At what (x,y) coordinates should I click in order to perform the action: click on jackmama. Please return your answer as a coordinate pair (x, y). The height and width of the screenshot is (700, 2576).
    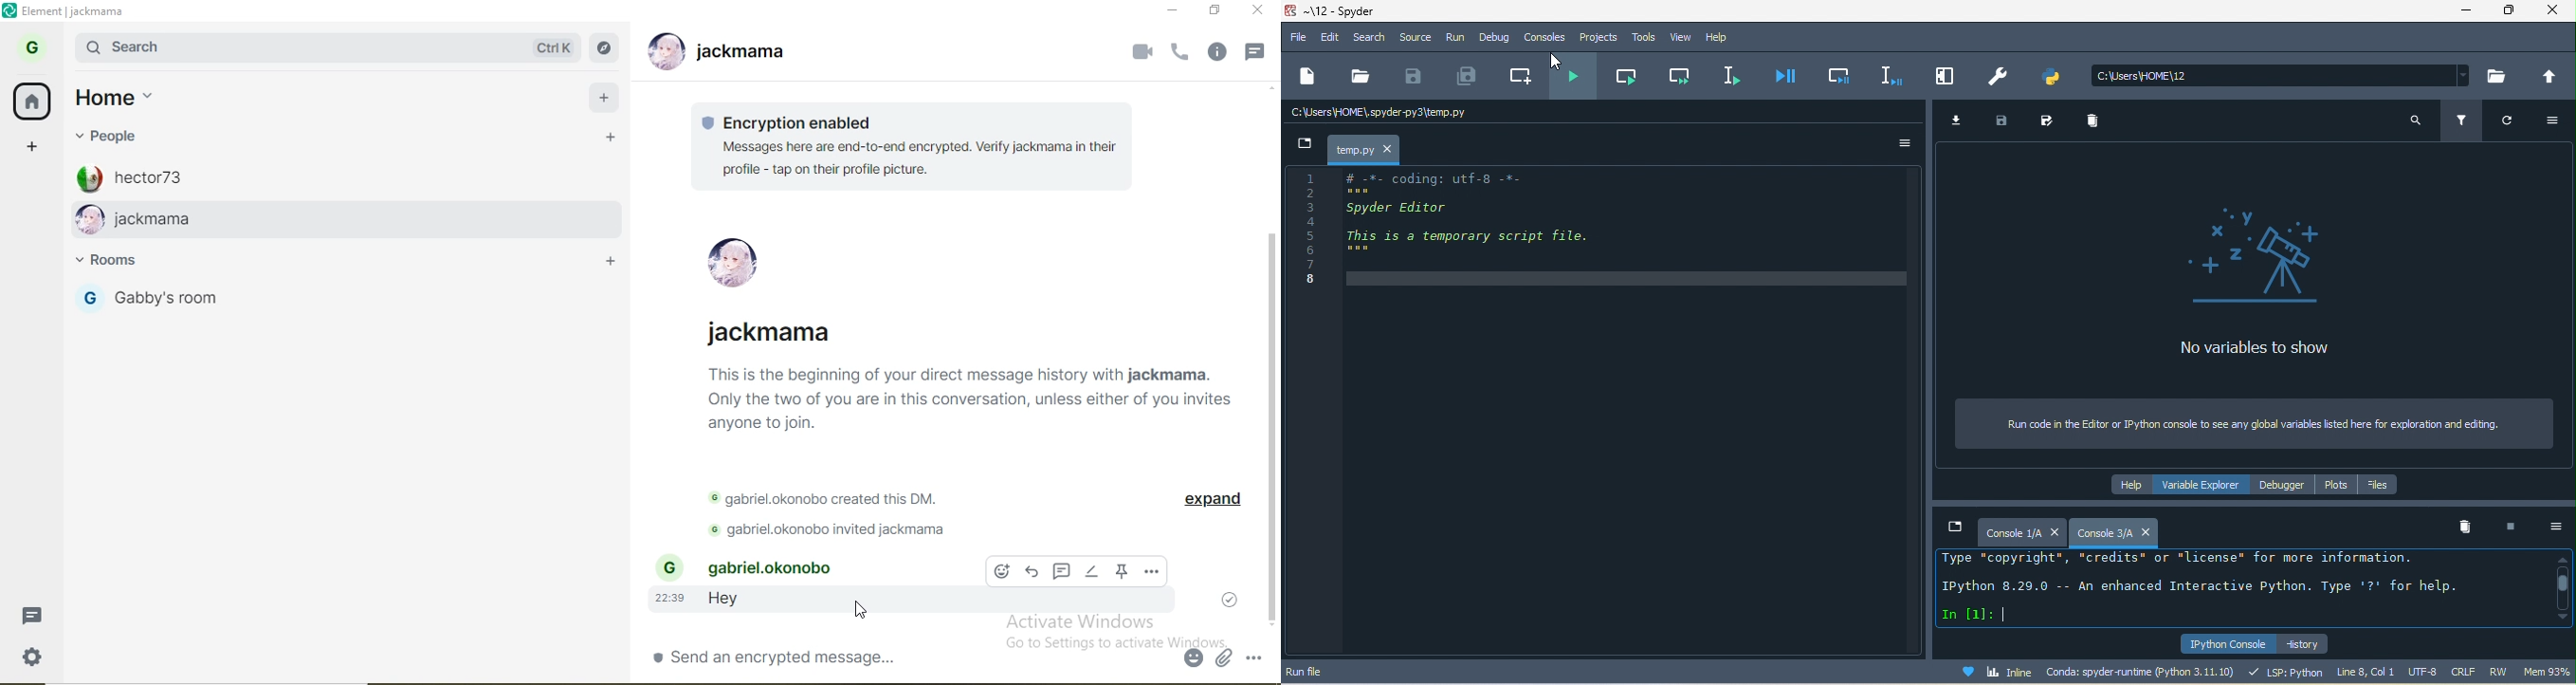
    Looking at the image, I should click on (362, 219).